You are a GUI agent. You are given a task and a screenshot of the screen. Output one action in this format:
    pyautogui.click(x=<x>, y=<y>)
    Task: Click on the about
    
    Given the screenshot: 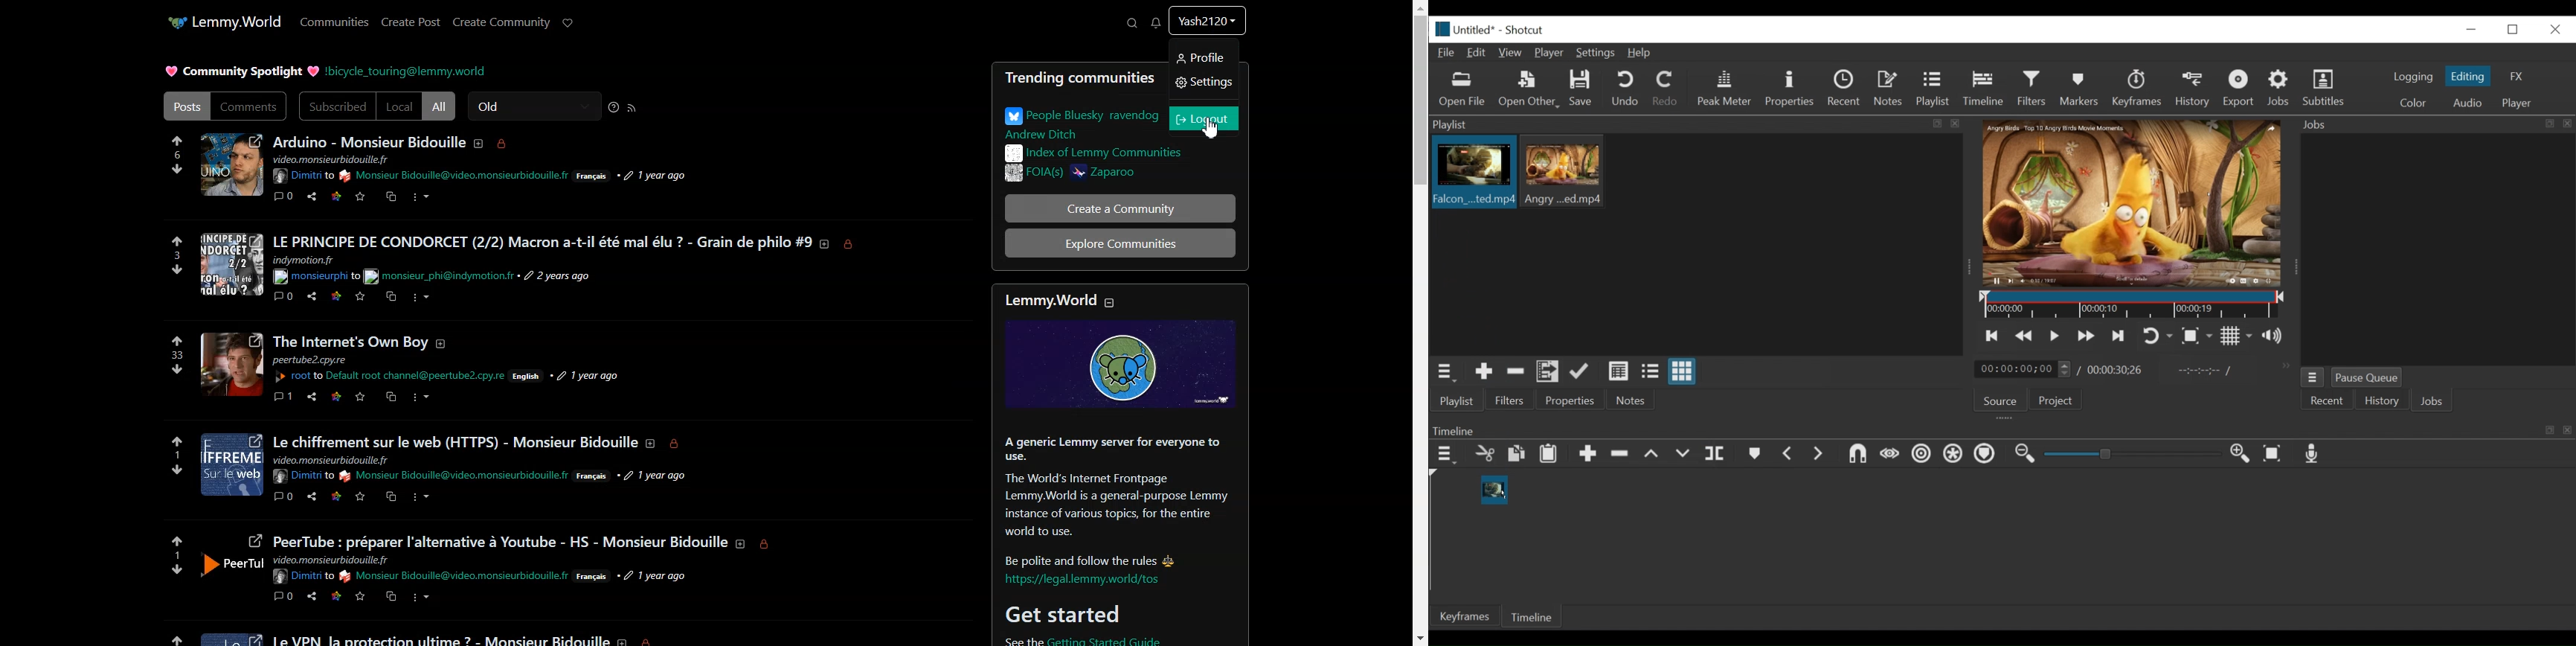 What is the action you would take?
    pyautogui.click(x=826, y=244)
    